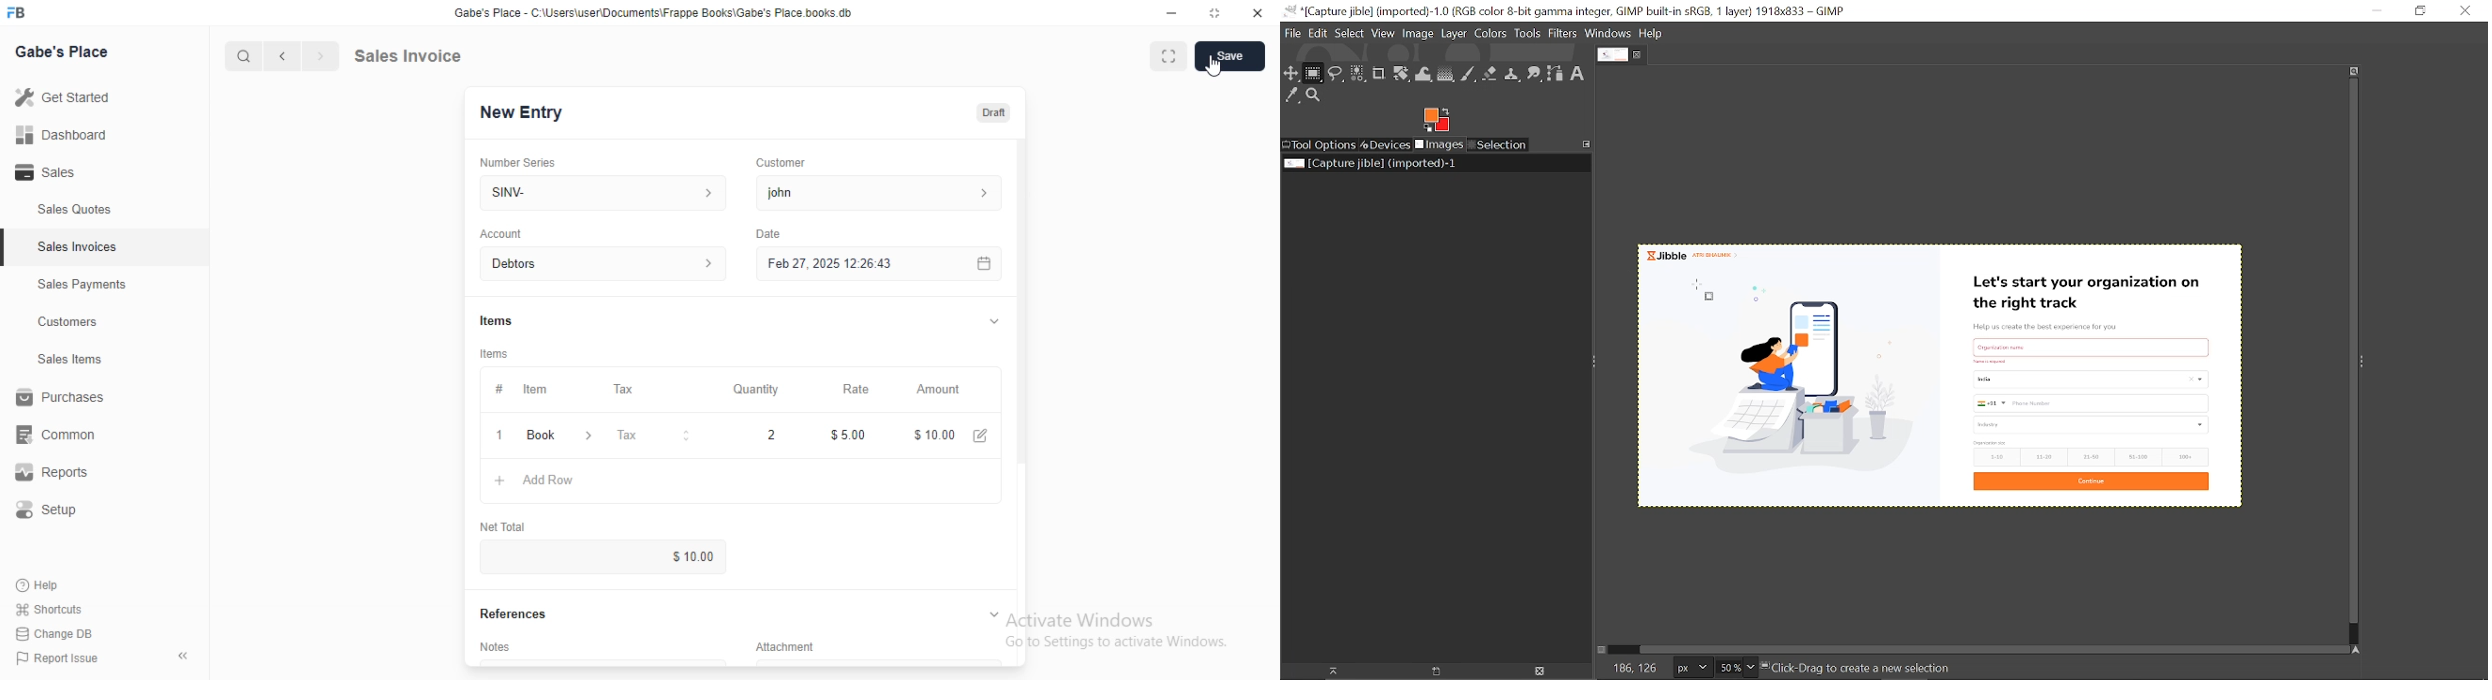  I want to click on Shortcuts, so click(50, 610).